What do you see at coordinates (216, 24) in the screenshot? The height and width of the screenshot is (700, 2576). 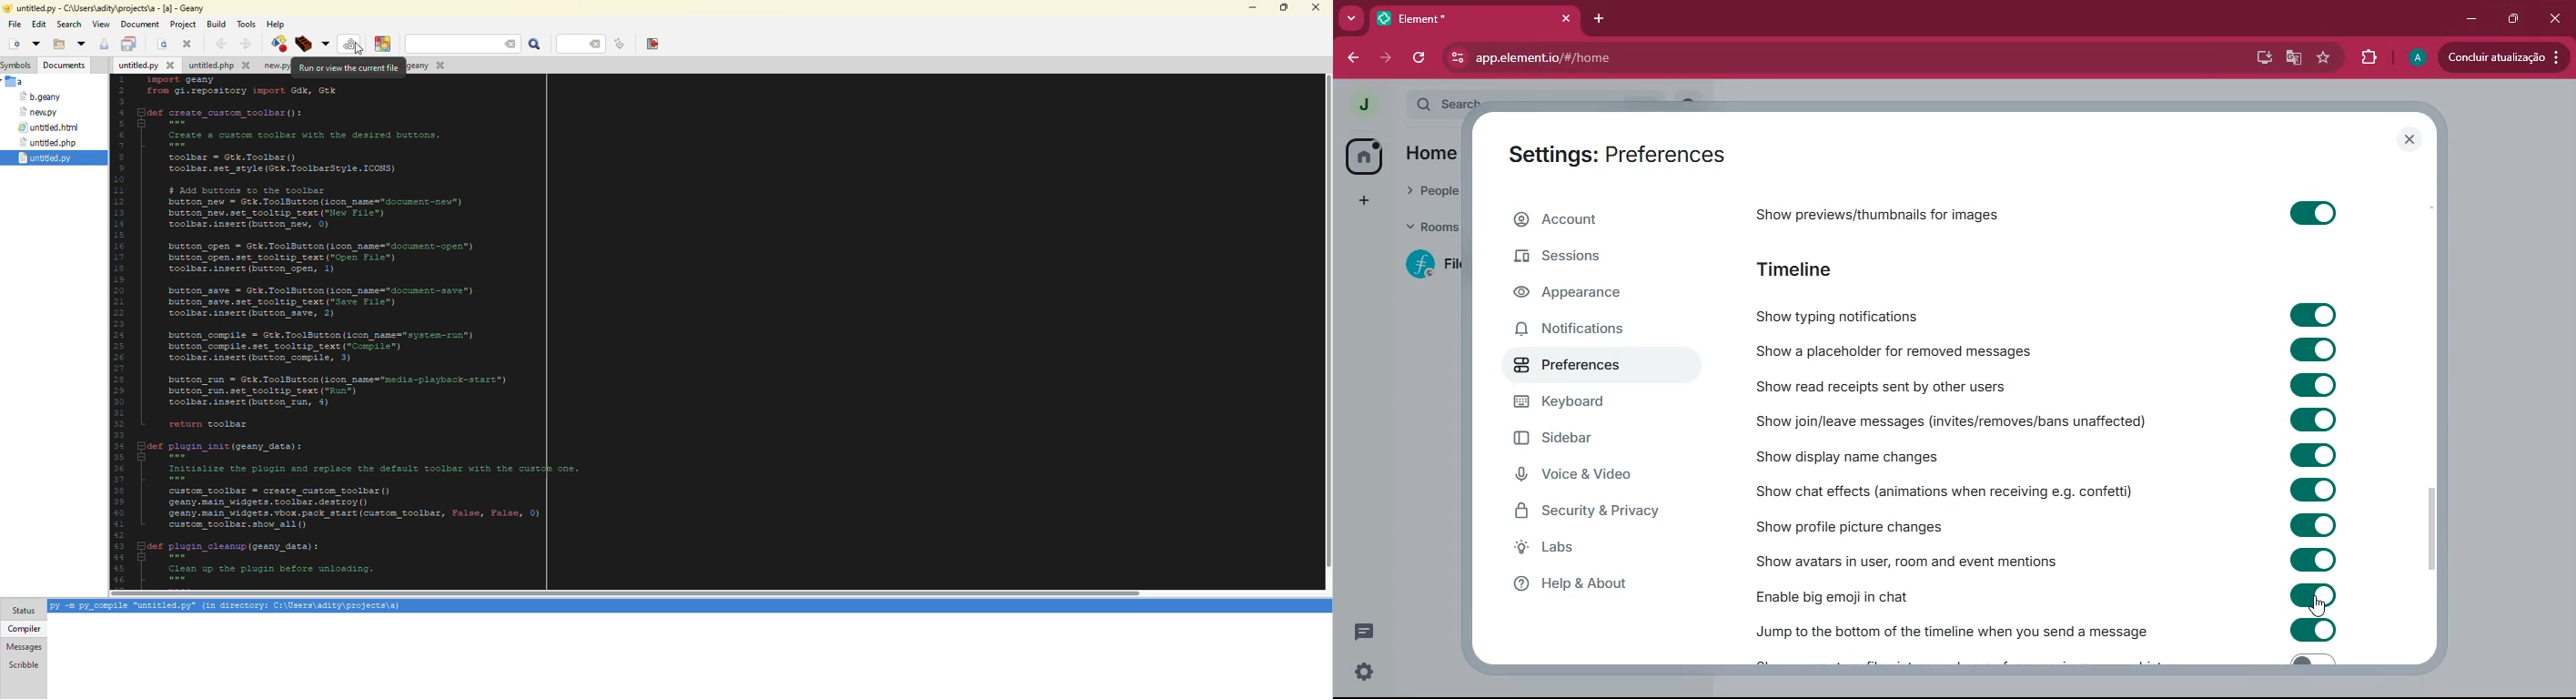 I see `build` at bounding box center [216, 24].